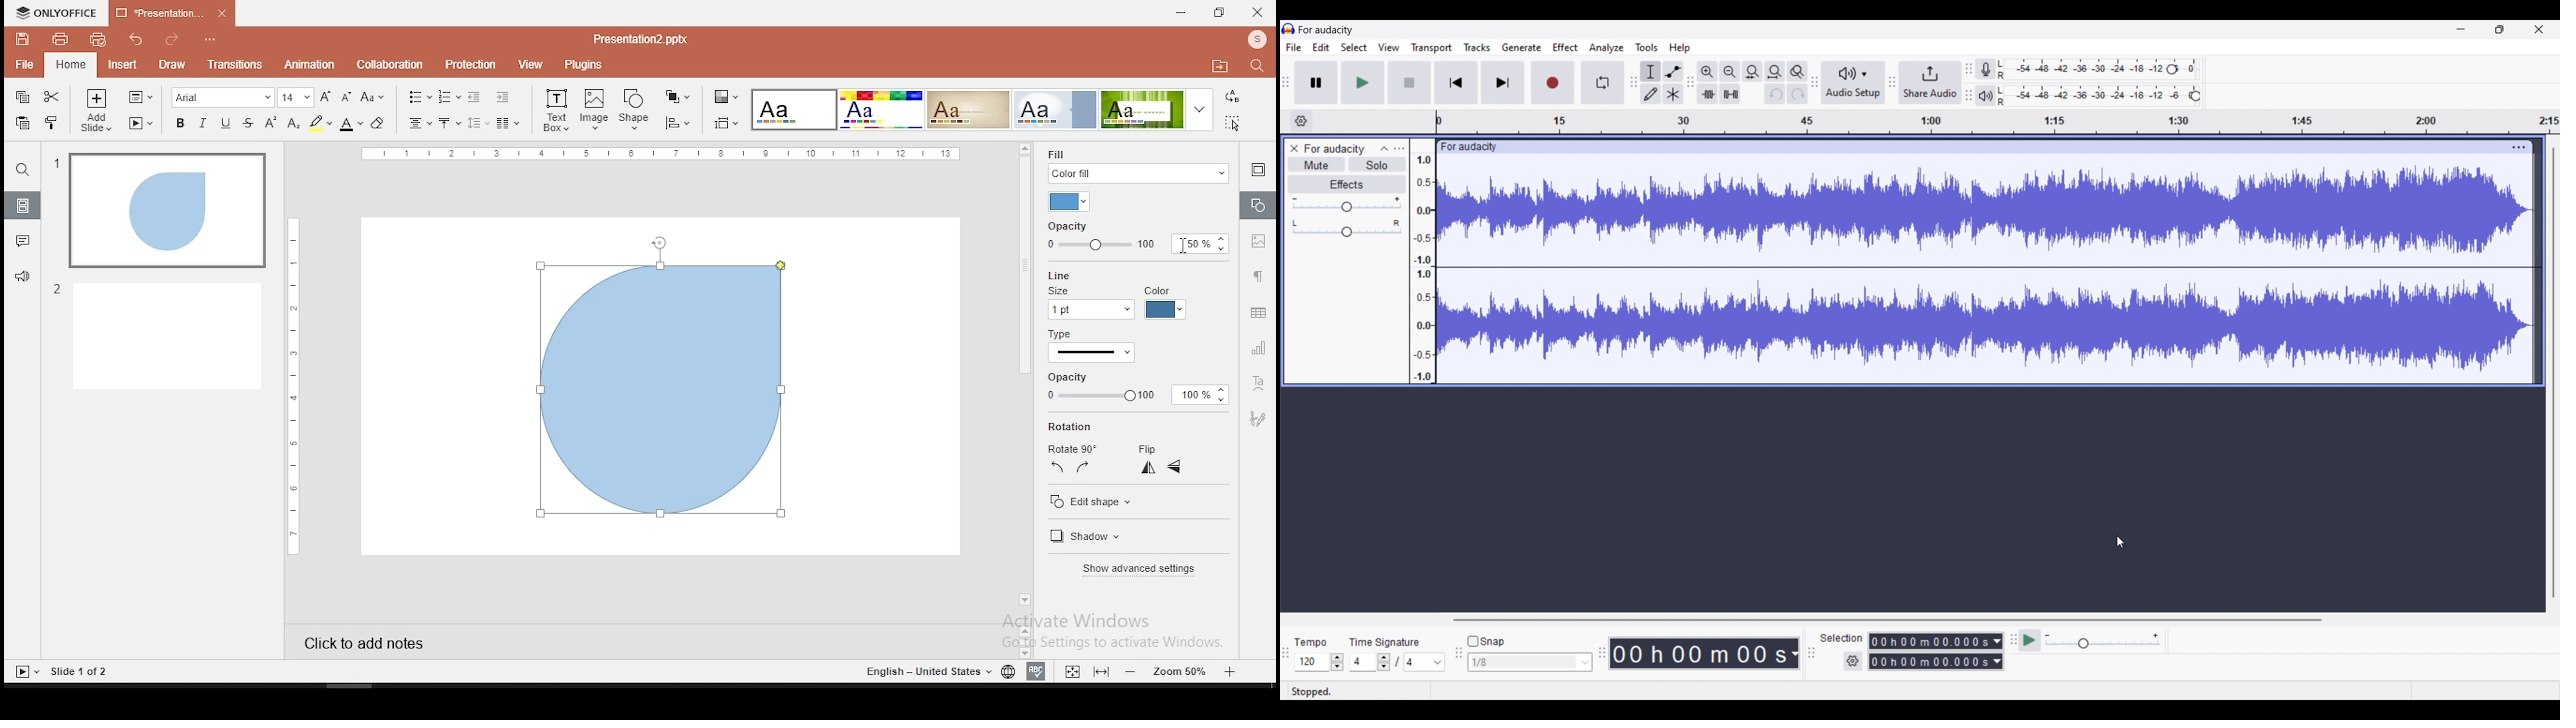 The height and width of the screenshot is (728, 2576). I want to click on Increase volume, so click(1397, 199).